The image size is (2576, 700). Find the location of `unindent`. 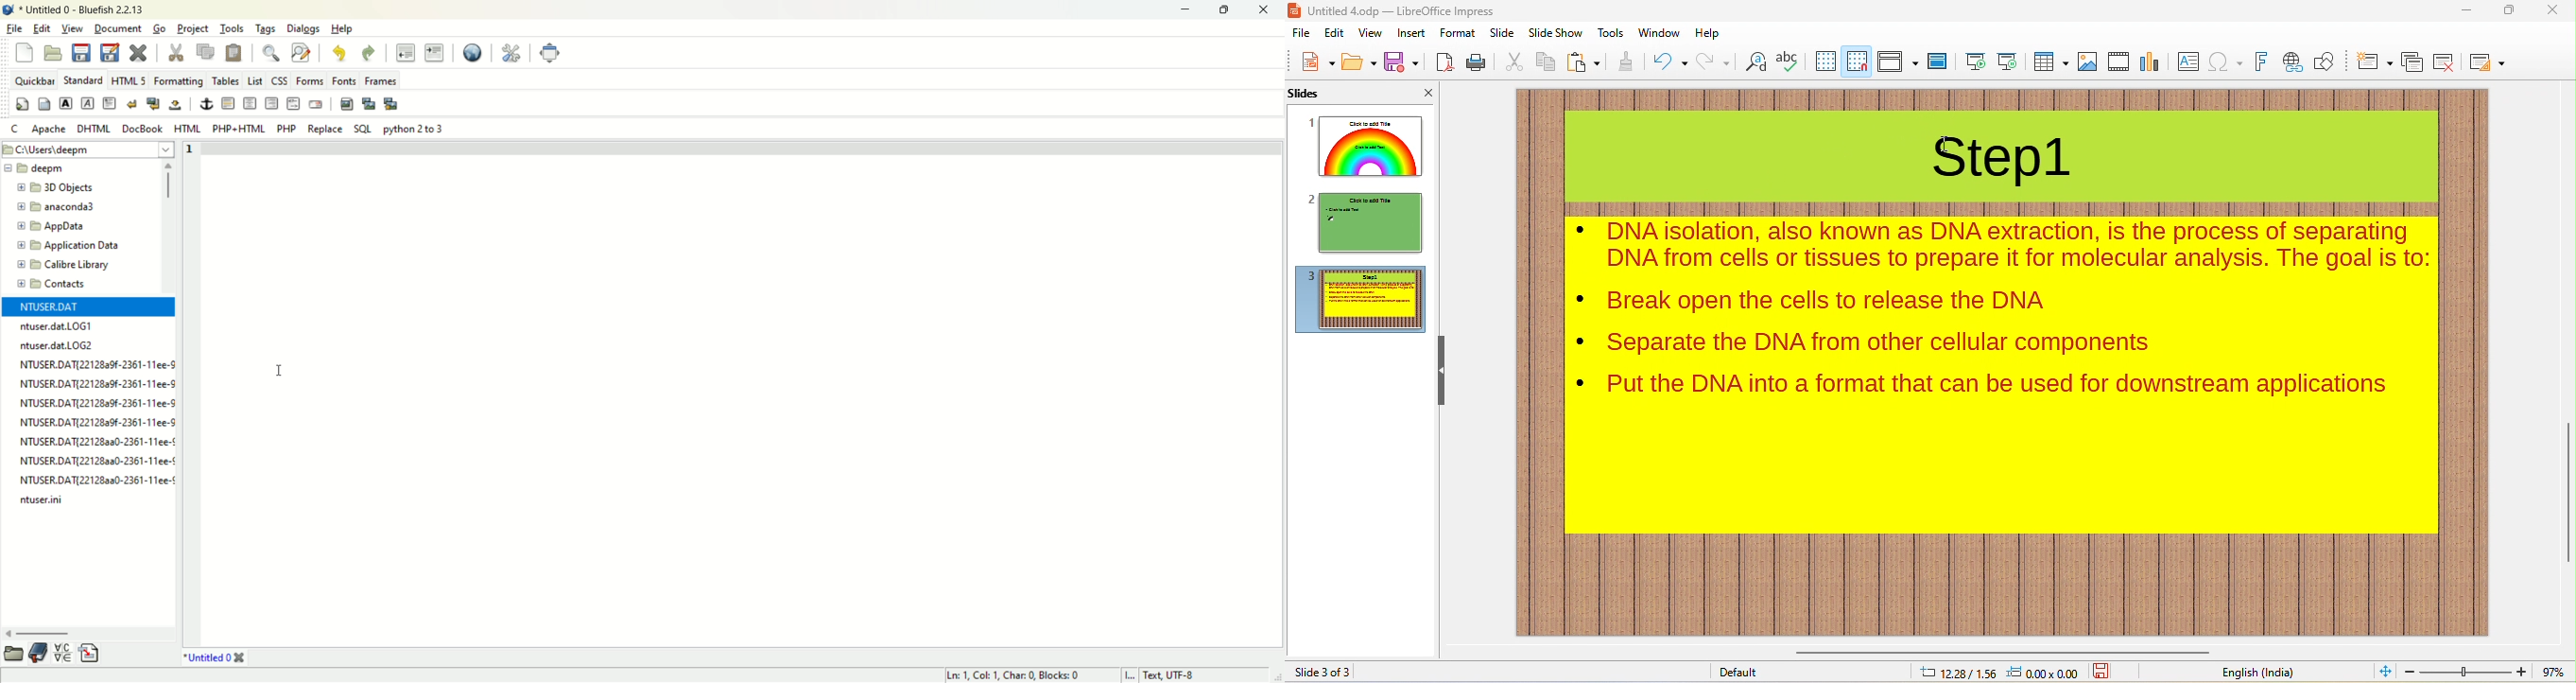

unindent is located at coordinates (406, 54).